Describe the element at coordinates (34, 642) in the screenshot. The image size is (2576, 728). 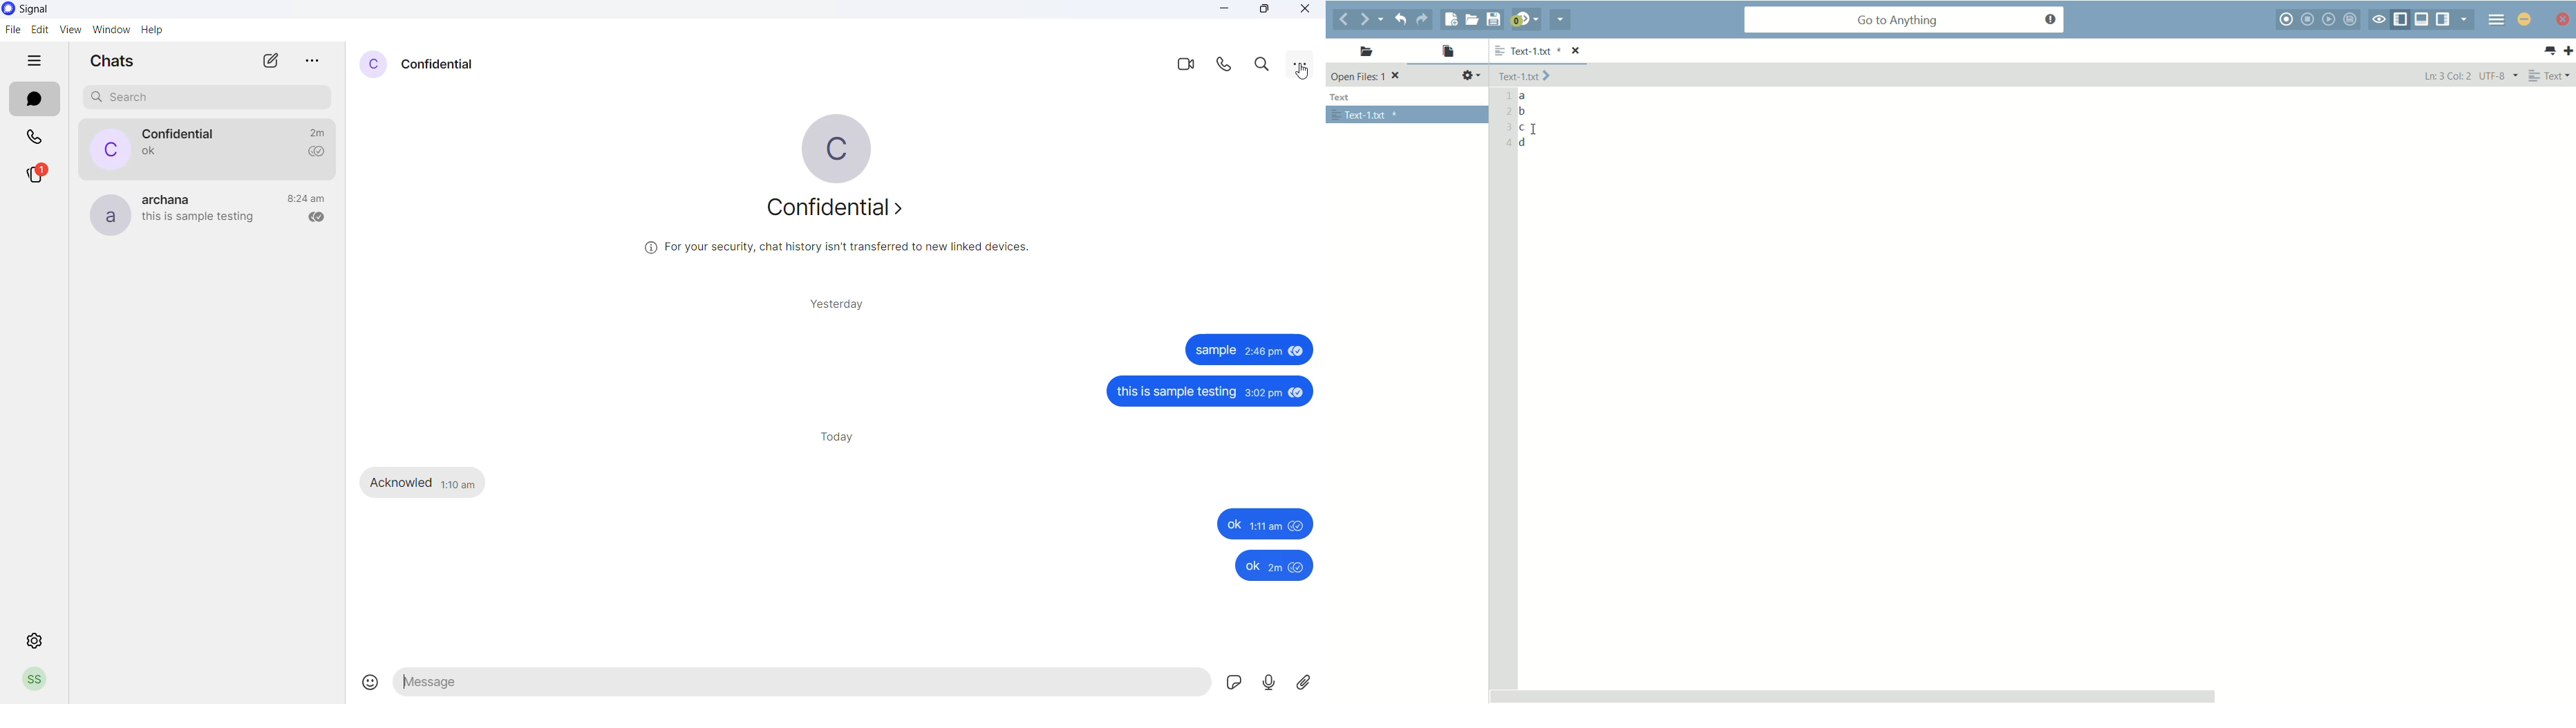
I see `settings` at that location.